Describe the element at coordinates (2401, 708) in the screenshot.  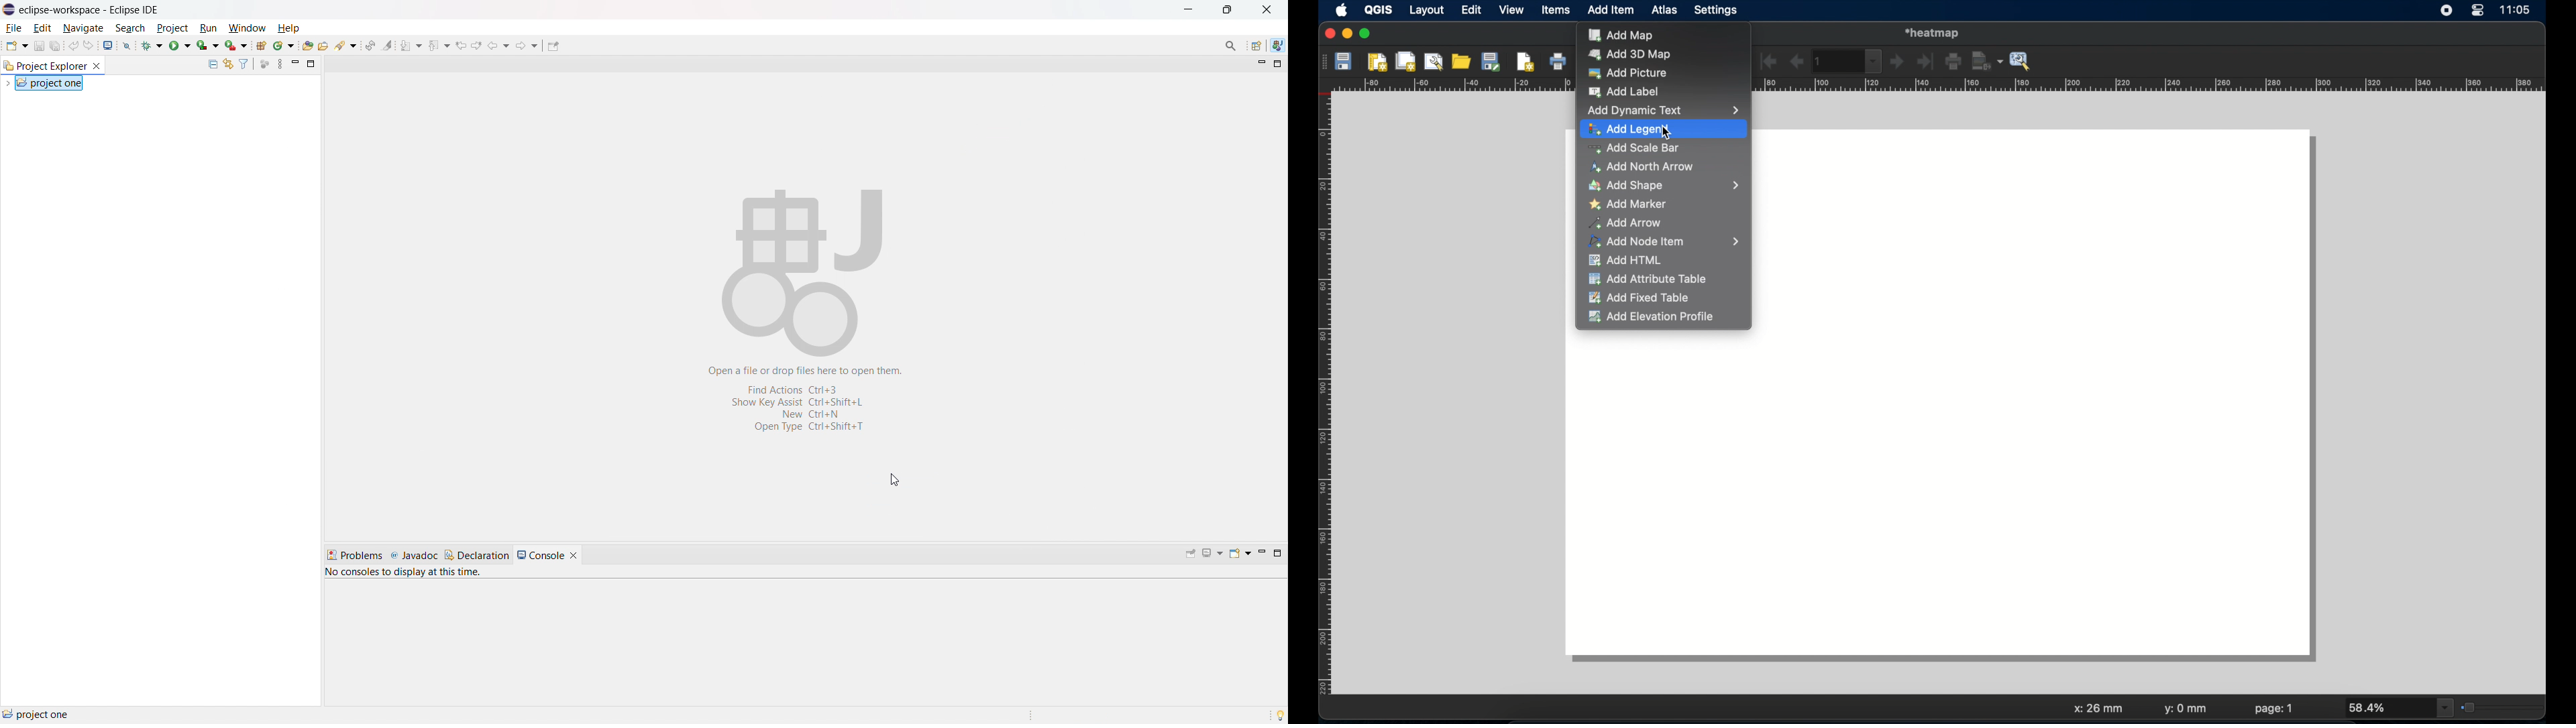
I see `zoom drop down` at that location.